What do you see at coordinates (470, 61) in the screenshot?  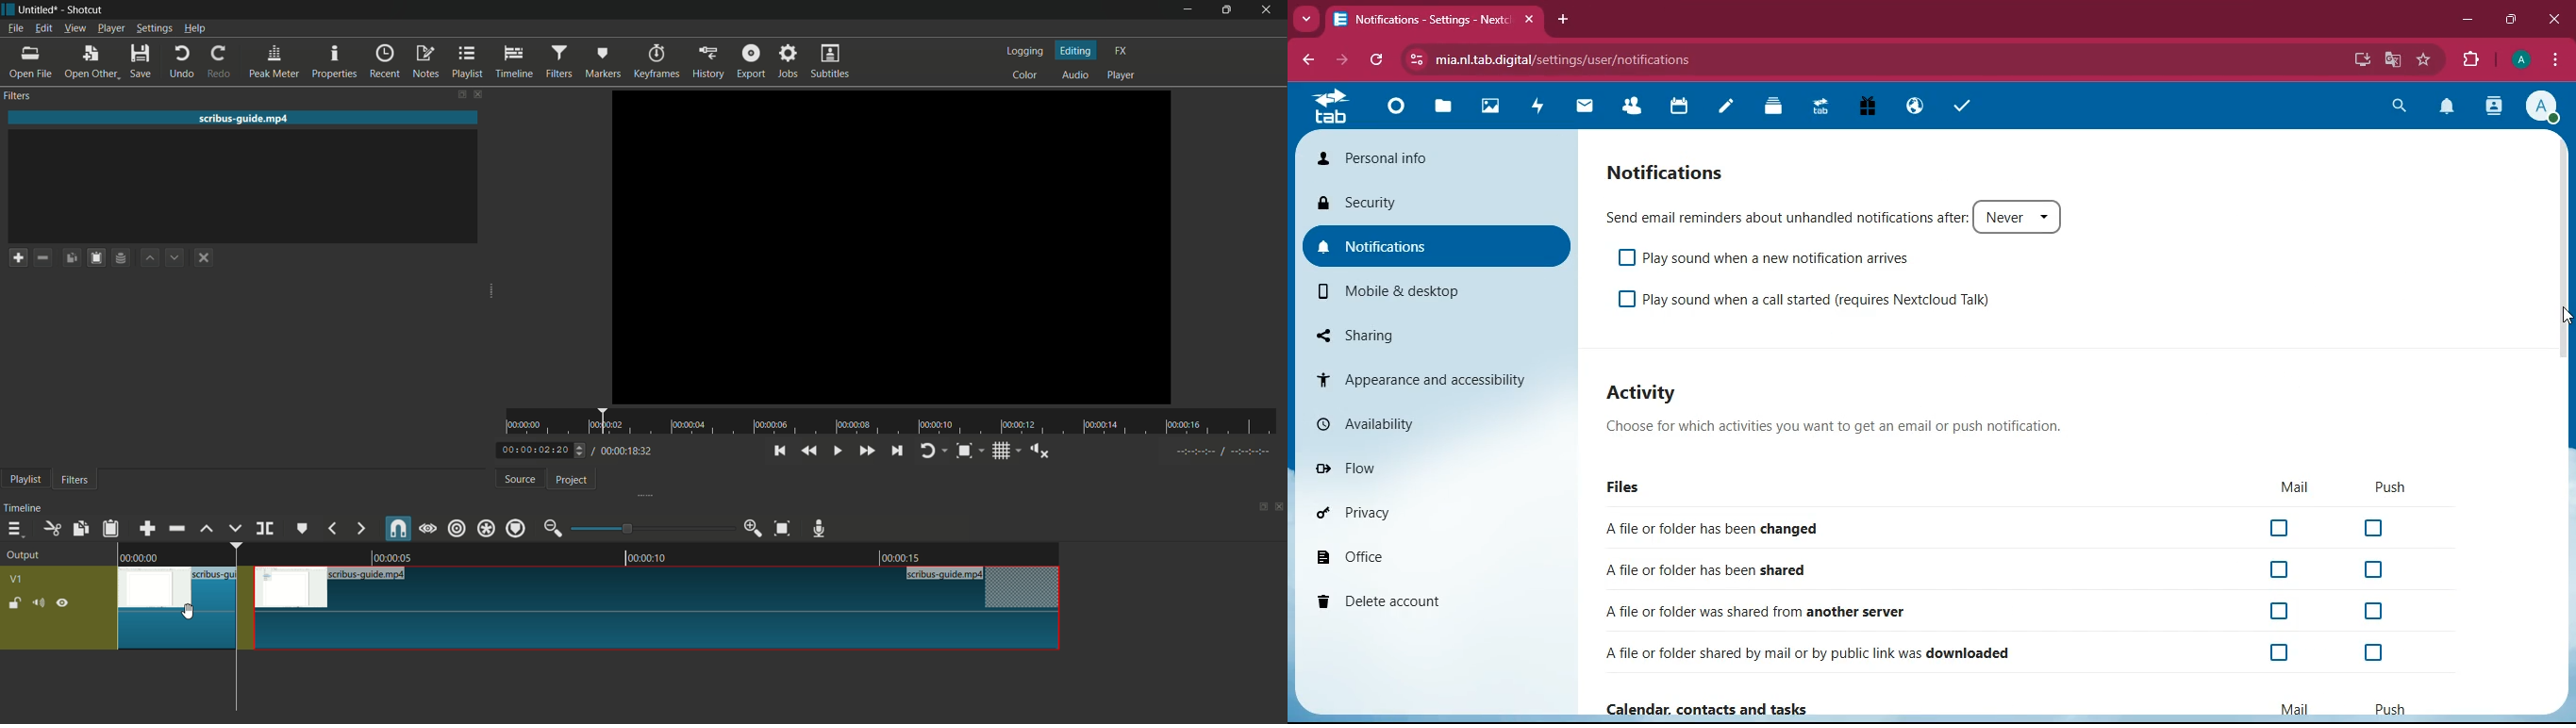 I see `playlist` at bounding box center [470, 61].